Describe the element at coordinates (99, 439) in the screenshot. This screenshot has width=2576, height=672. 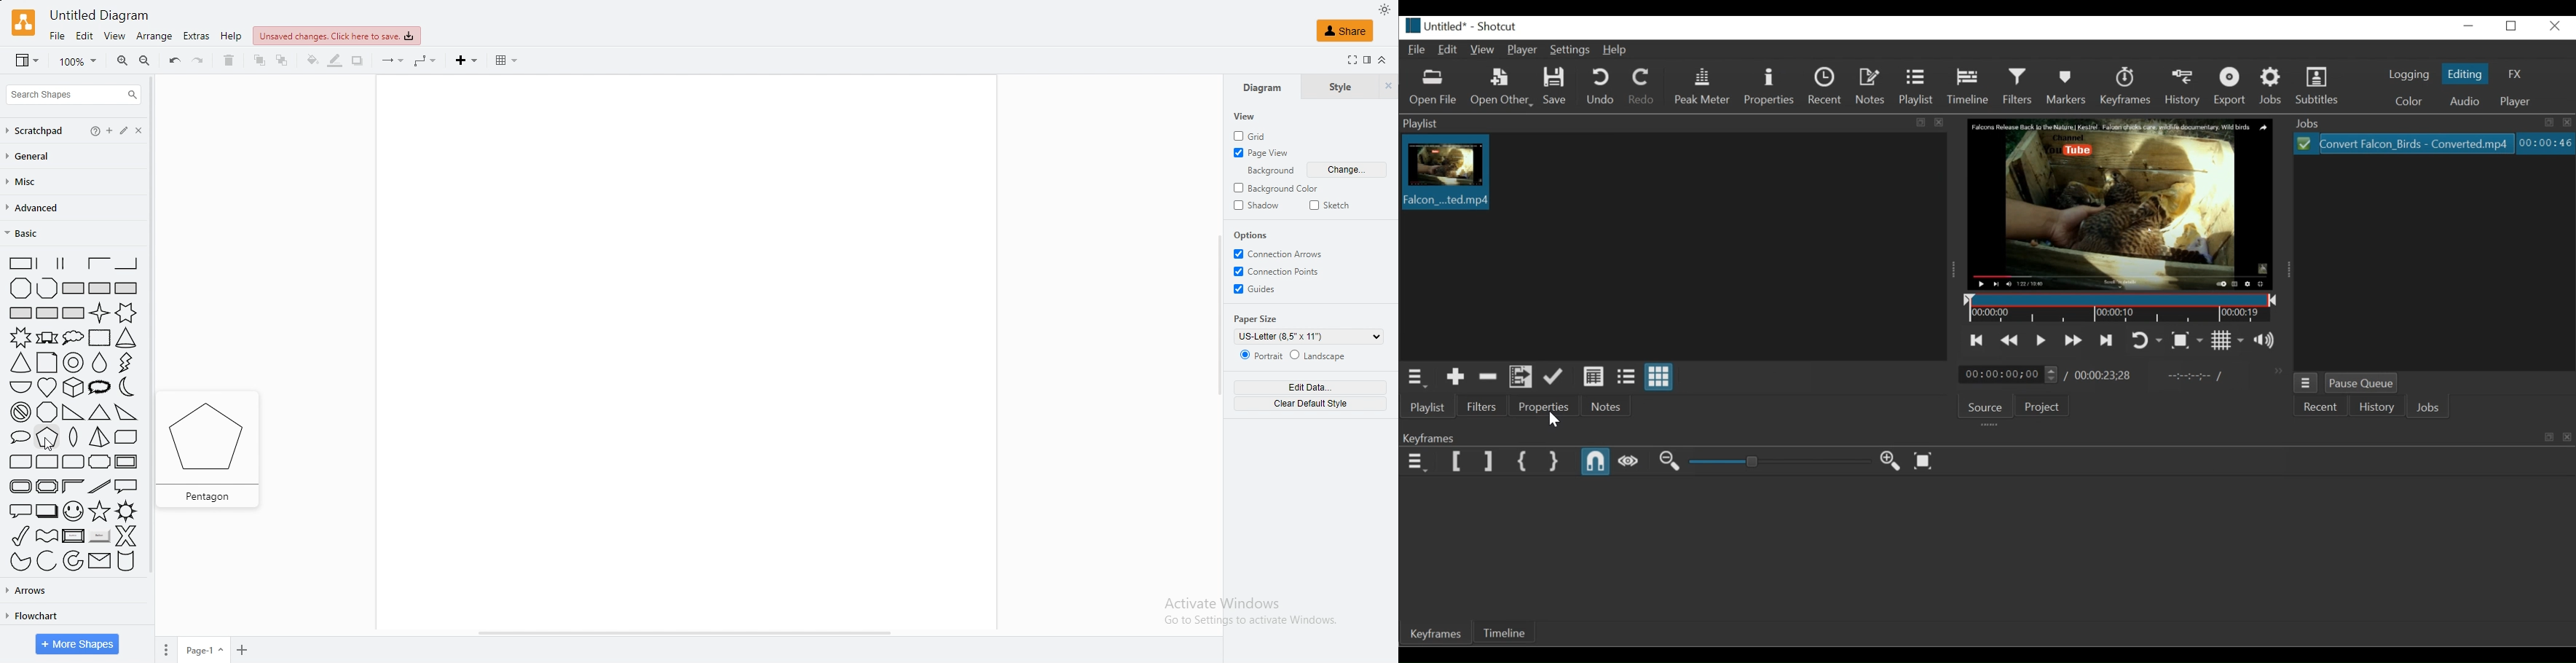
I see `pyramid` at that location.